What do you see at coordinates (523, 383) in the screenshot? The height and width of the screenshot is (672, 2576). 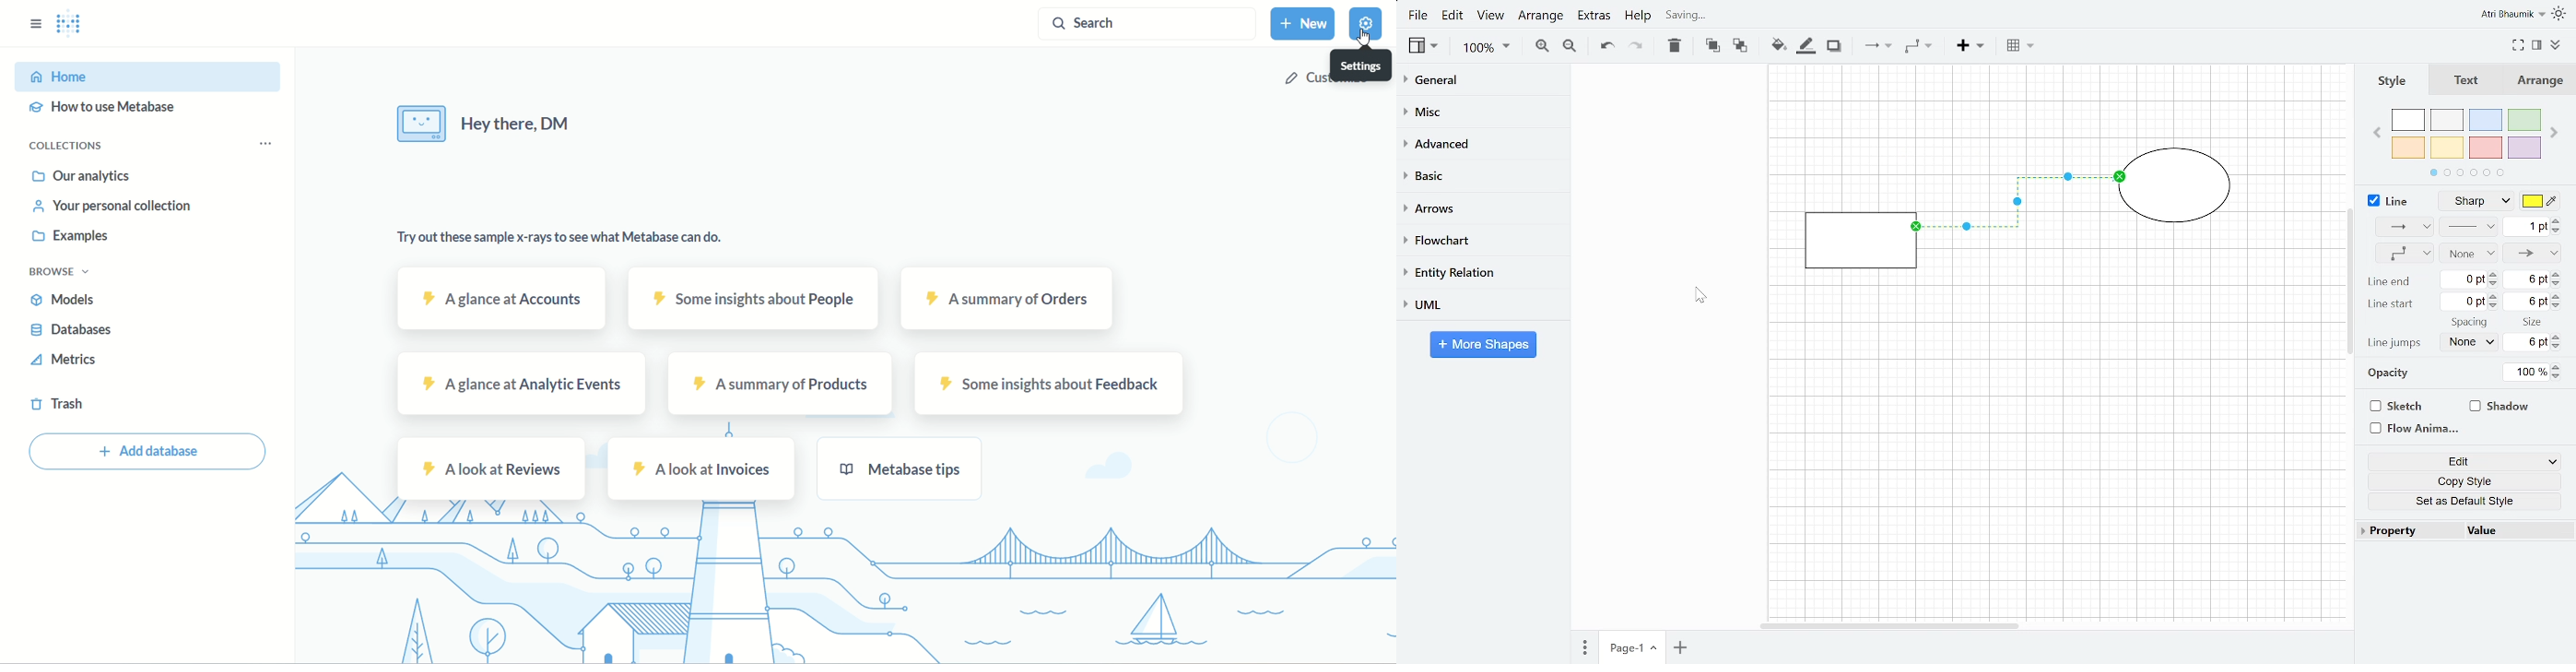 I see `events` at bounding box center [523, 383].